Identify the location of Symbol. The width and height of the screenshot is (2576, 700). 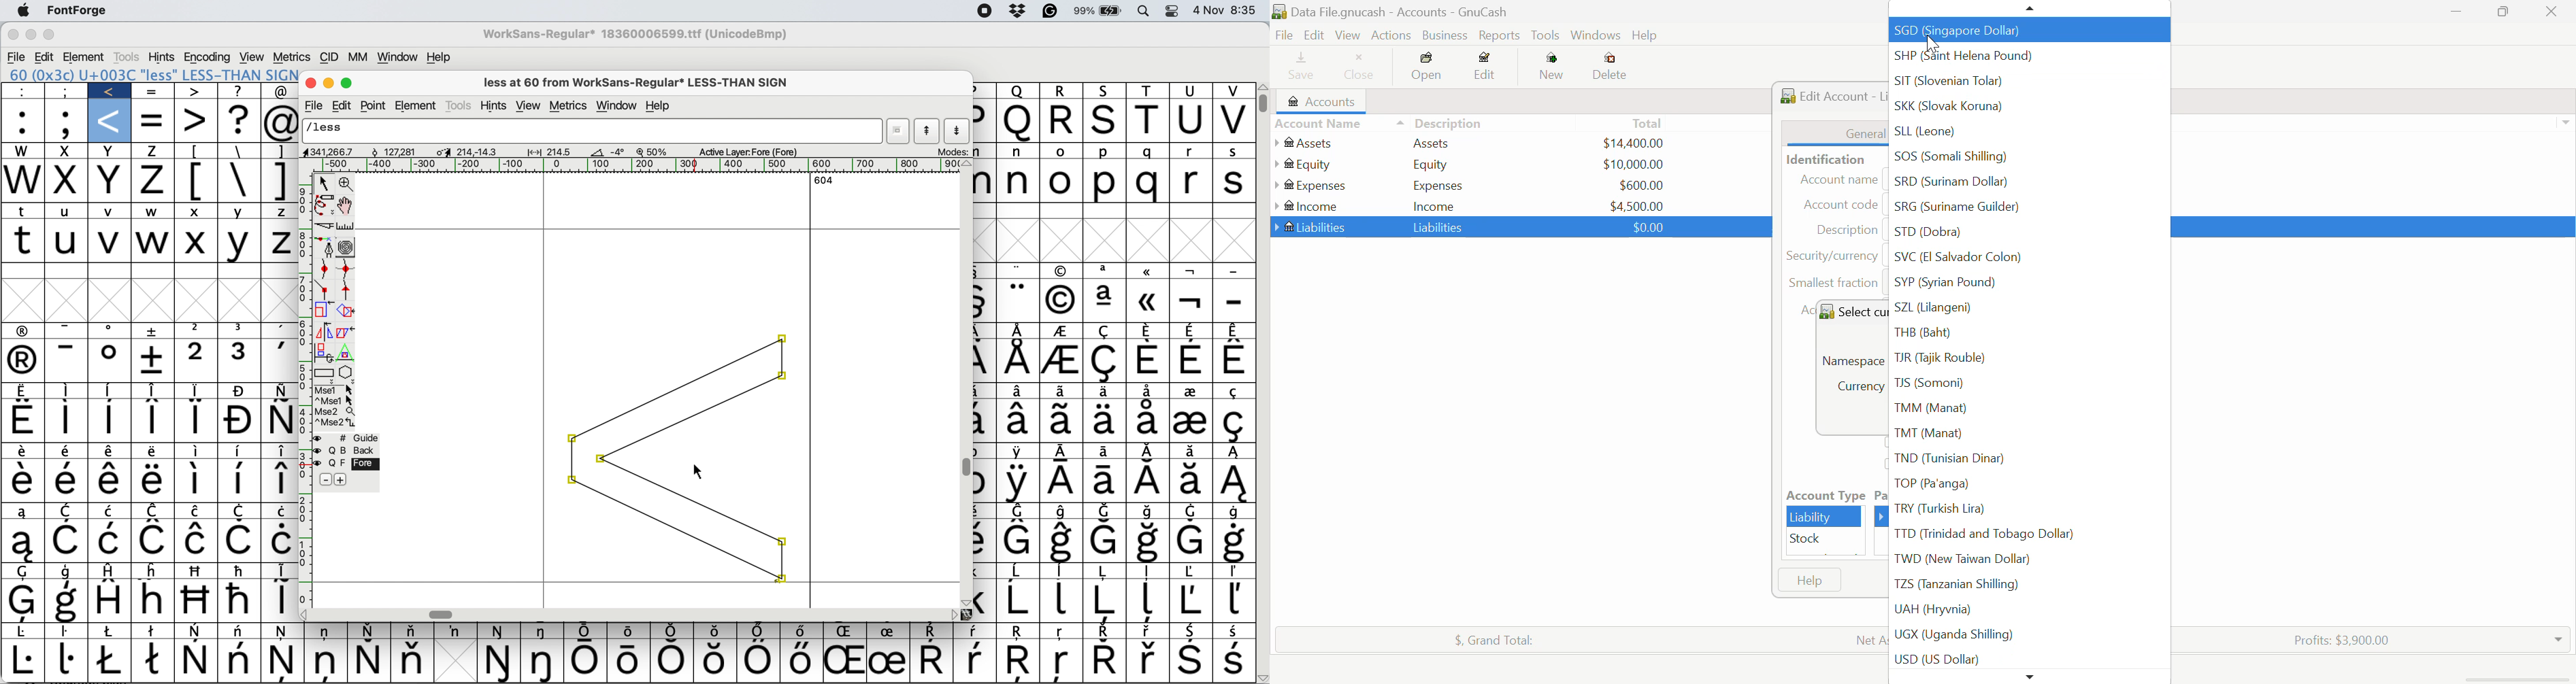
(148, 480).